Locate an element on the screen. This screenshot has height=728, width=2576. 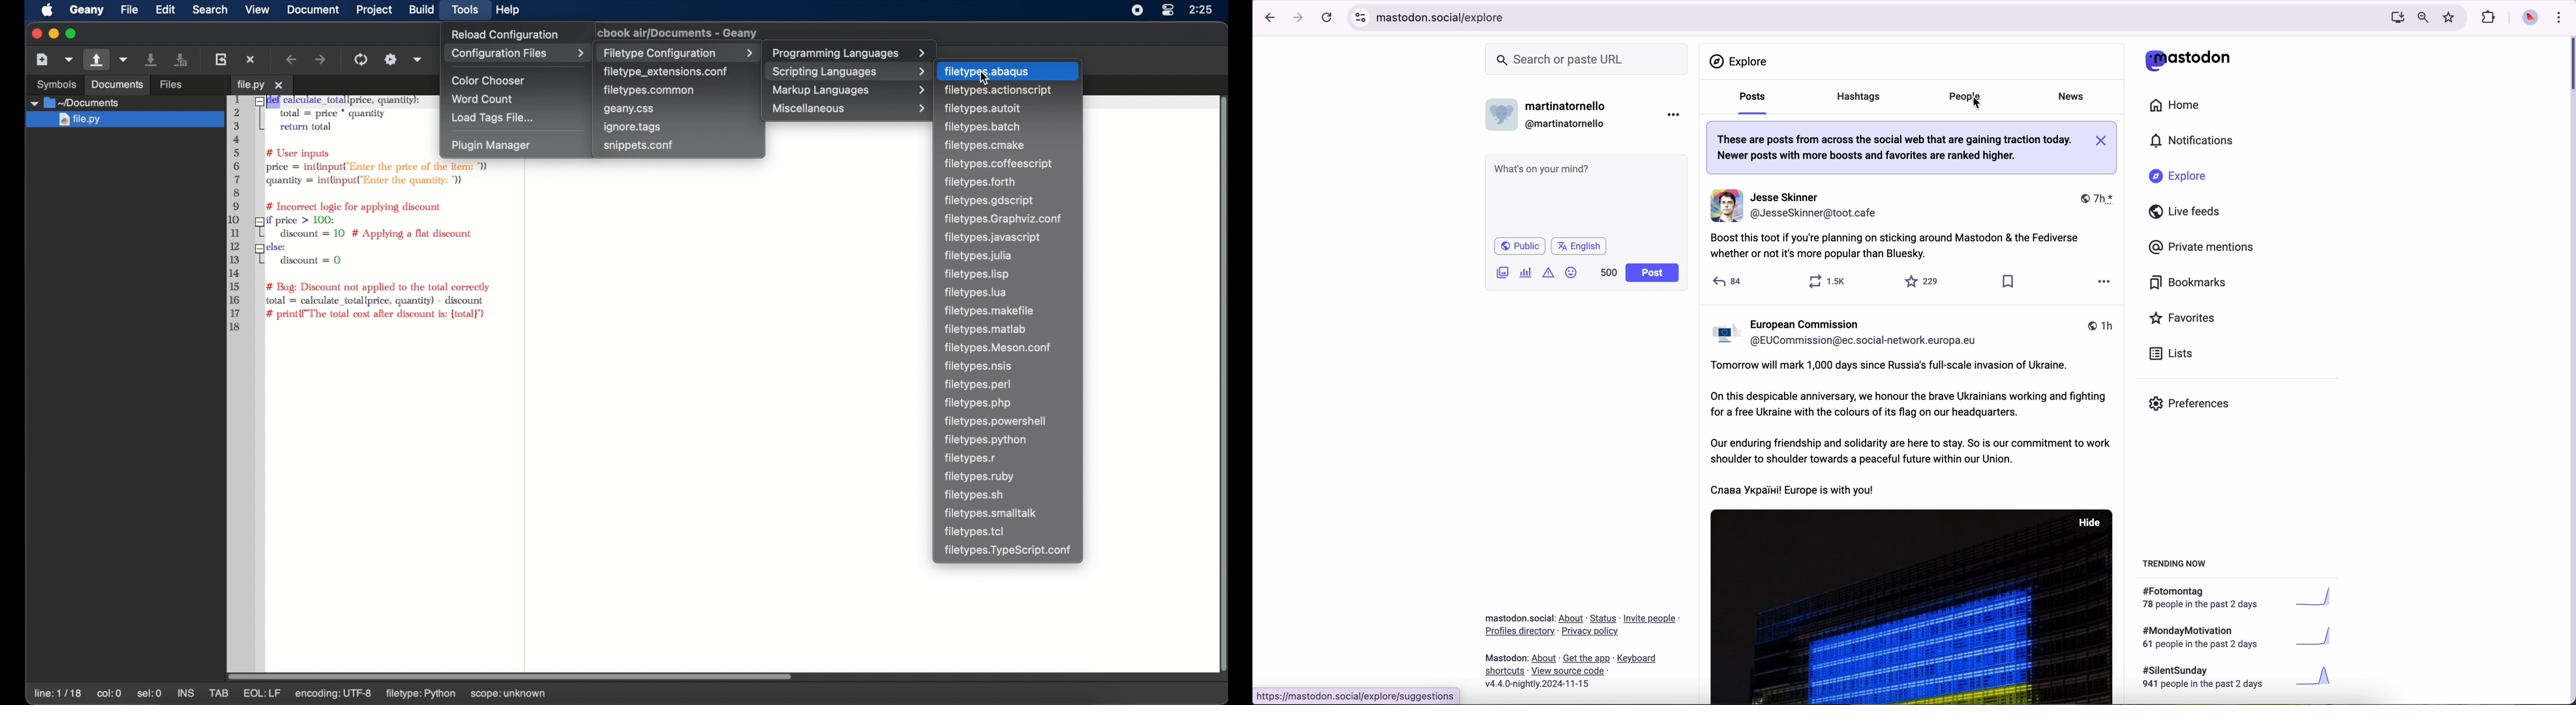
navigate back is located at coordinates (1267, 17).